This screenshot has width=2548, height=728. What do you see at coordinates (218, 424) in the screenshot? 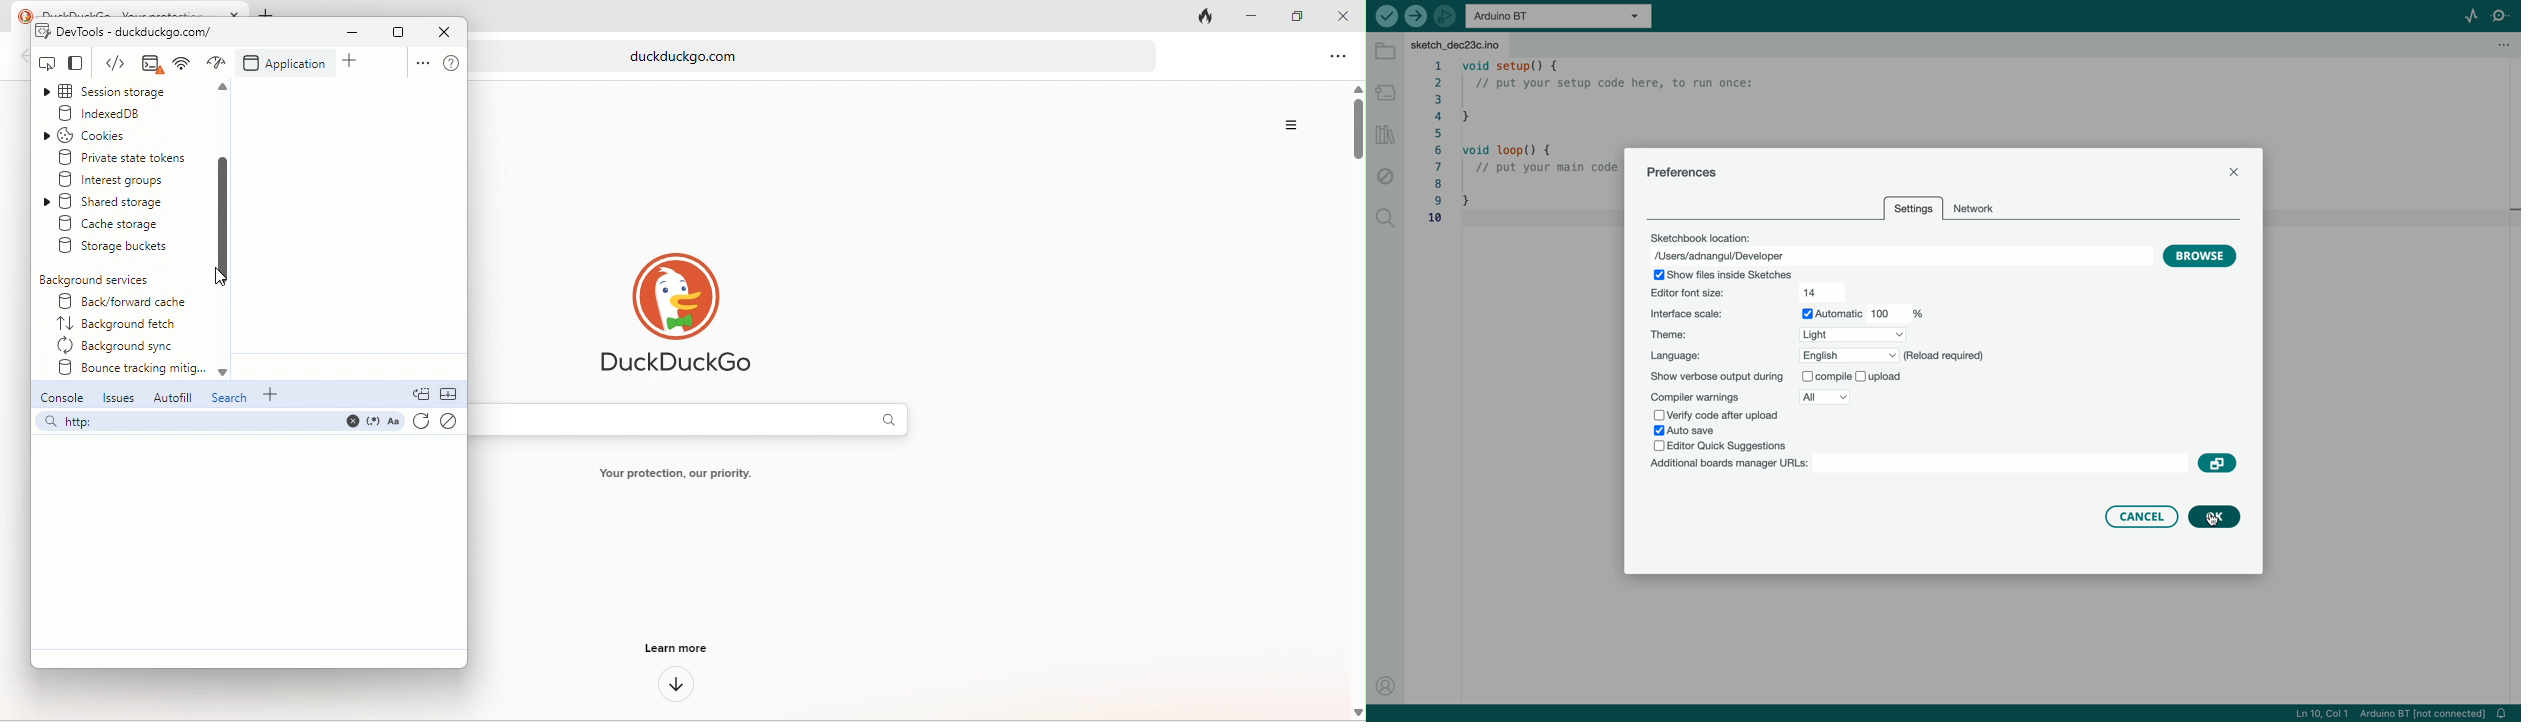
I see `search bar` at bounding box center [218, 424].